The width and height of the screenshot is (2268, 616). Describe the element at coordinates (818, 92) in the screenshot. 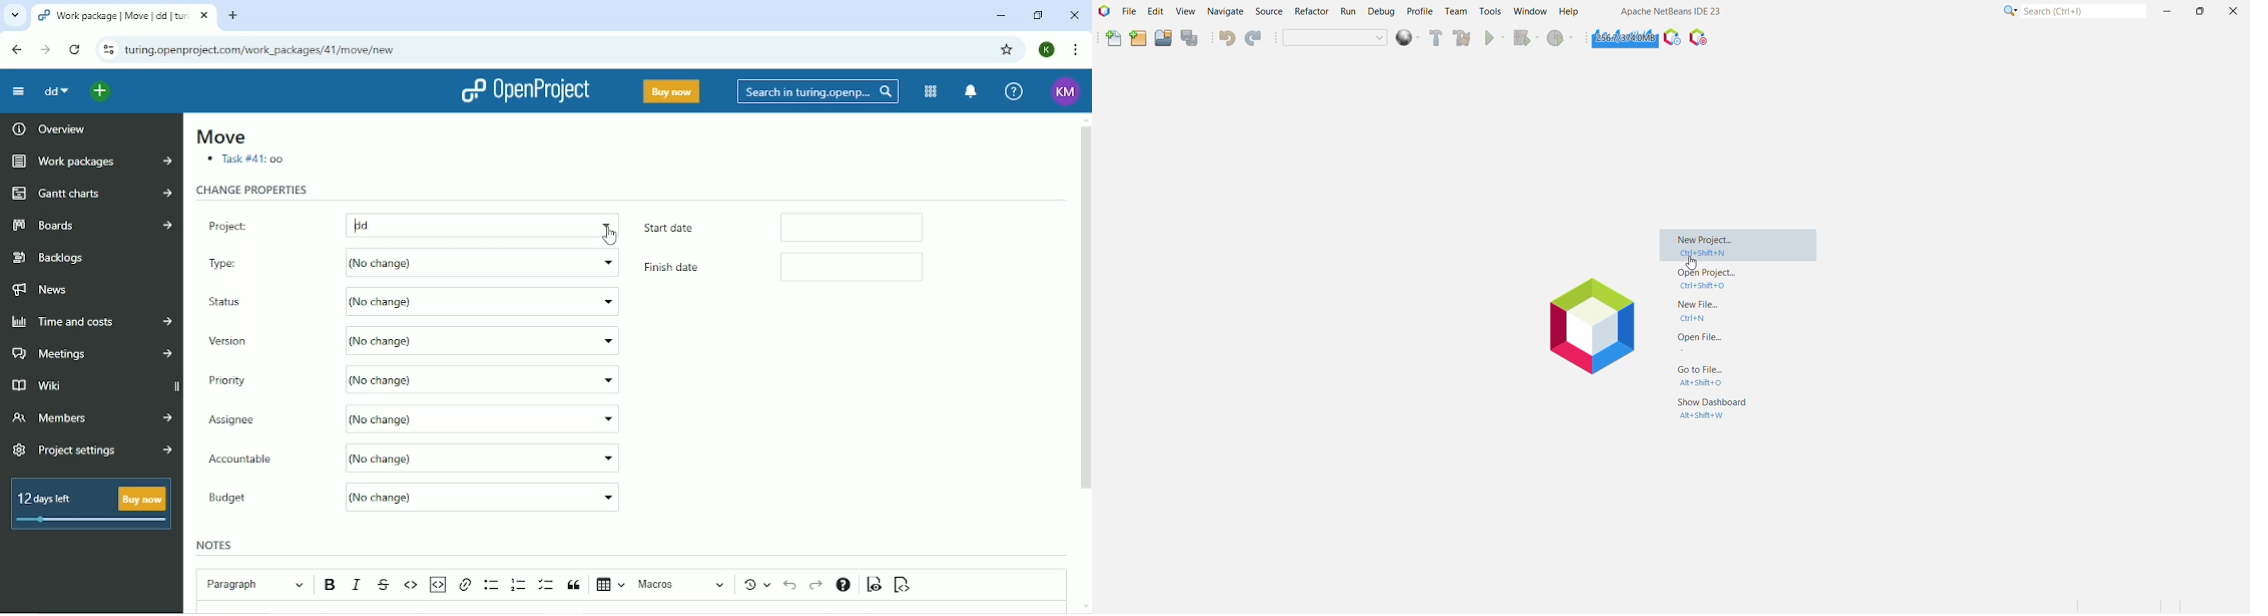

I see `Search` at that location.